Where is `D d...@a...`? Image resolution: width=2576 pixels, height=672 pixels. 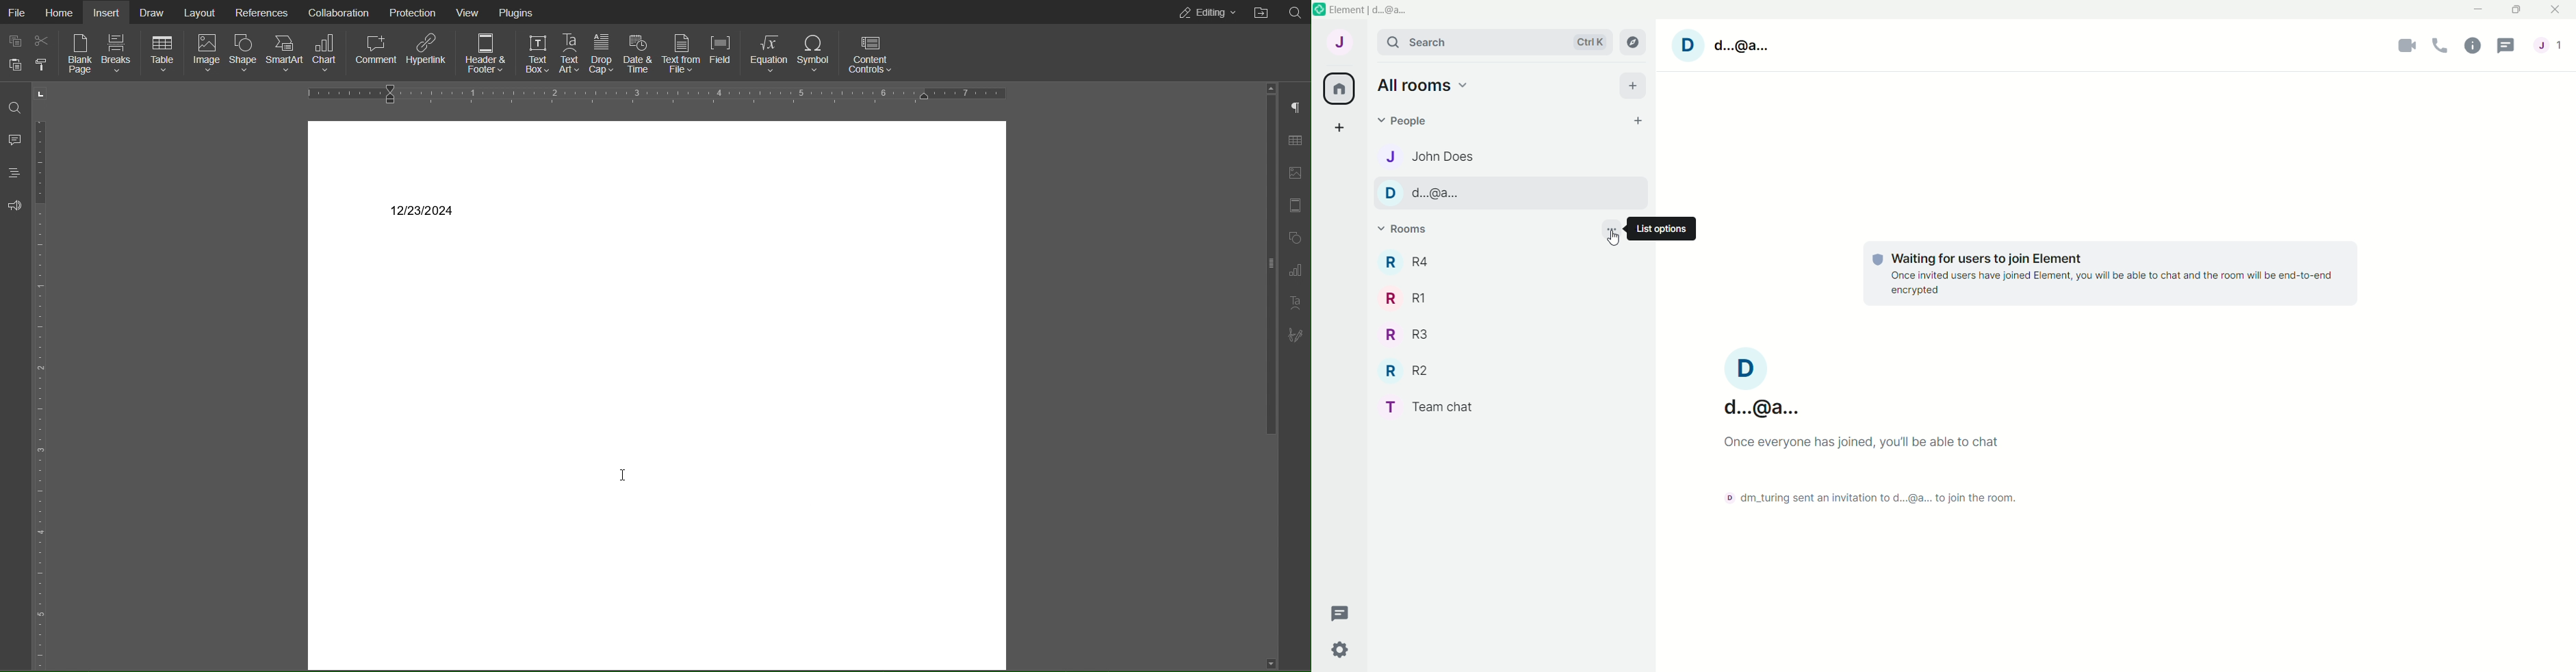 D d...@a... is located at coordinates (1425, 194).